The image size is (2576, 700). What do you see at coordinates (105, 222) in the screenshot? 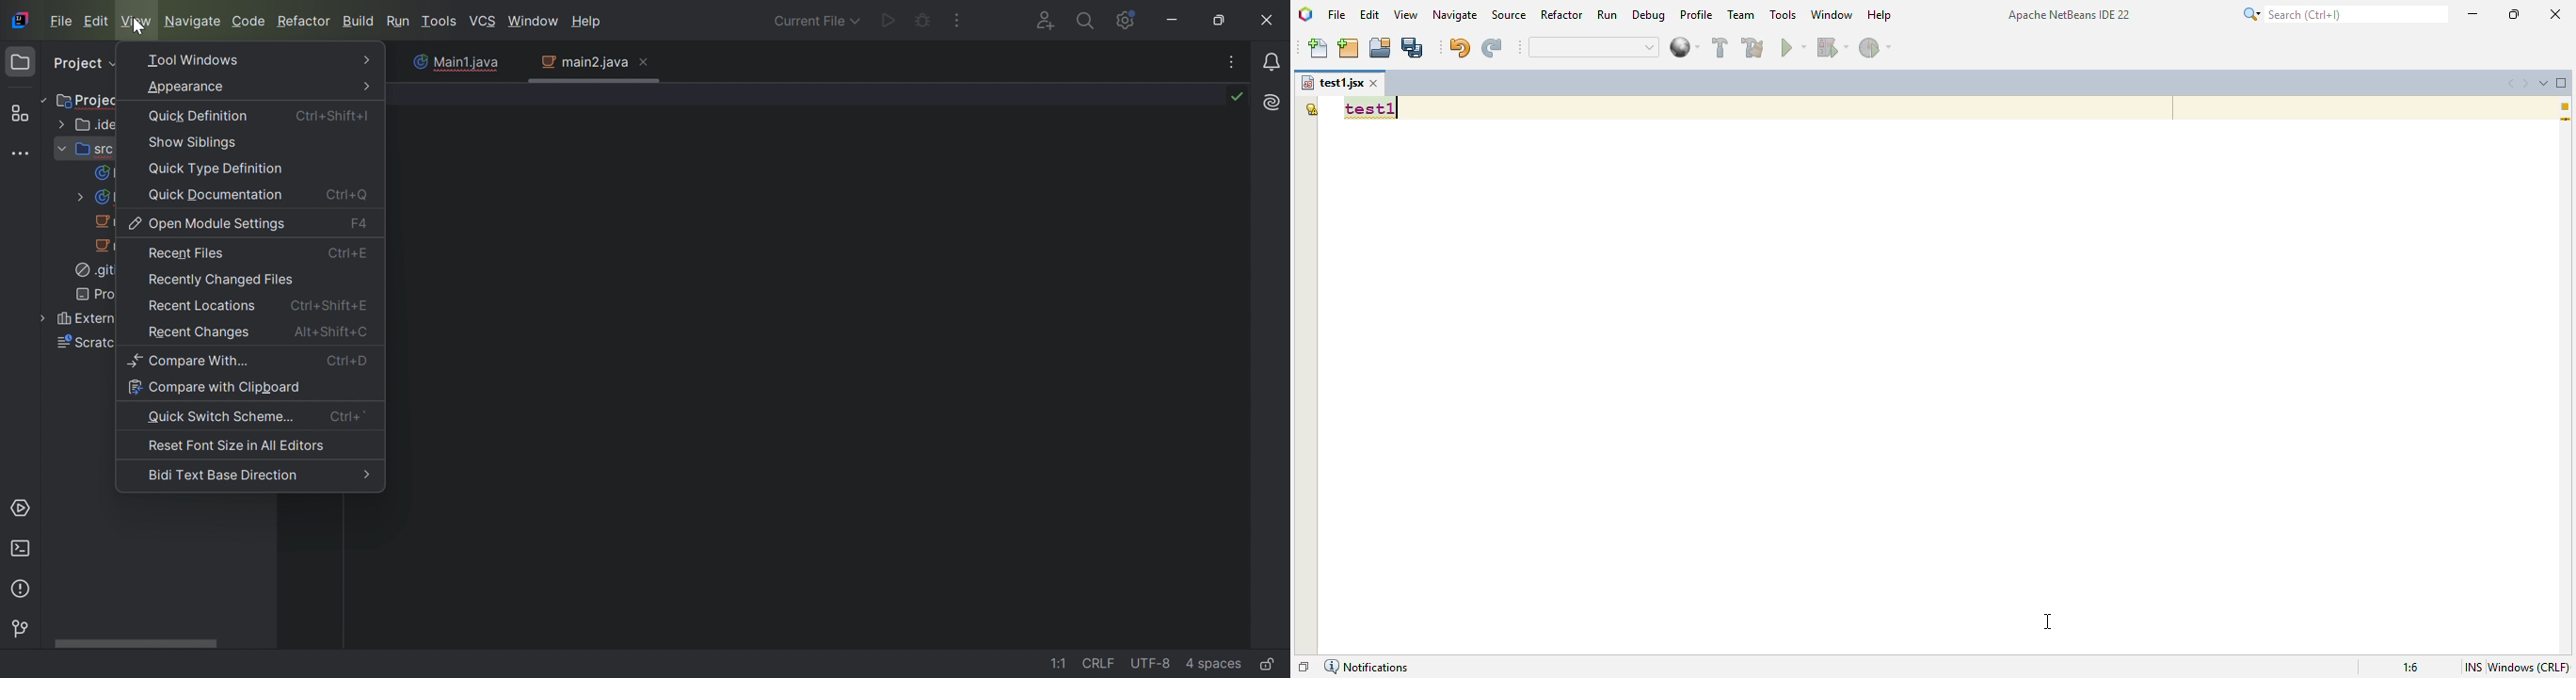
I see `main2.java` at bounding box center [105, 222].